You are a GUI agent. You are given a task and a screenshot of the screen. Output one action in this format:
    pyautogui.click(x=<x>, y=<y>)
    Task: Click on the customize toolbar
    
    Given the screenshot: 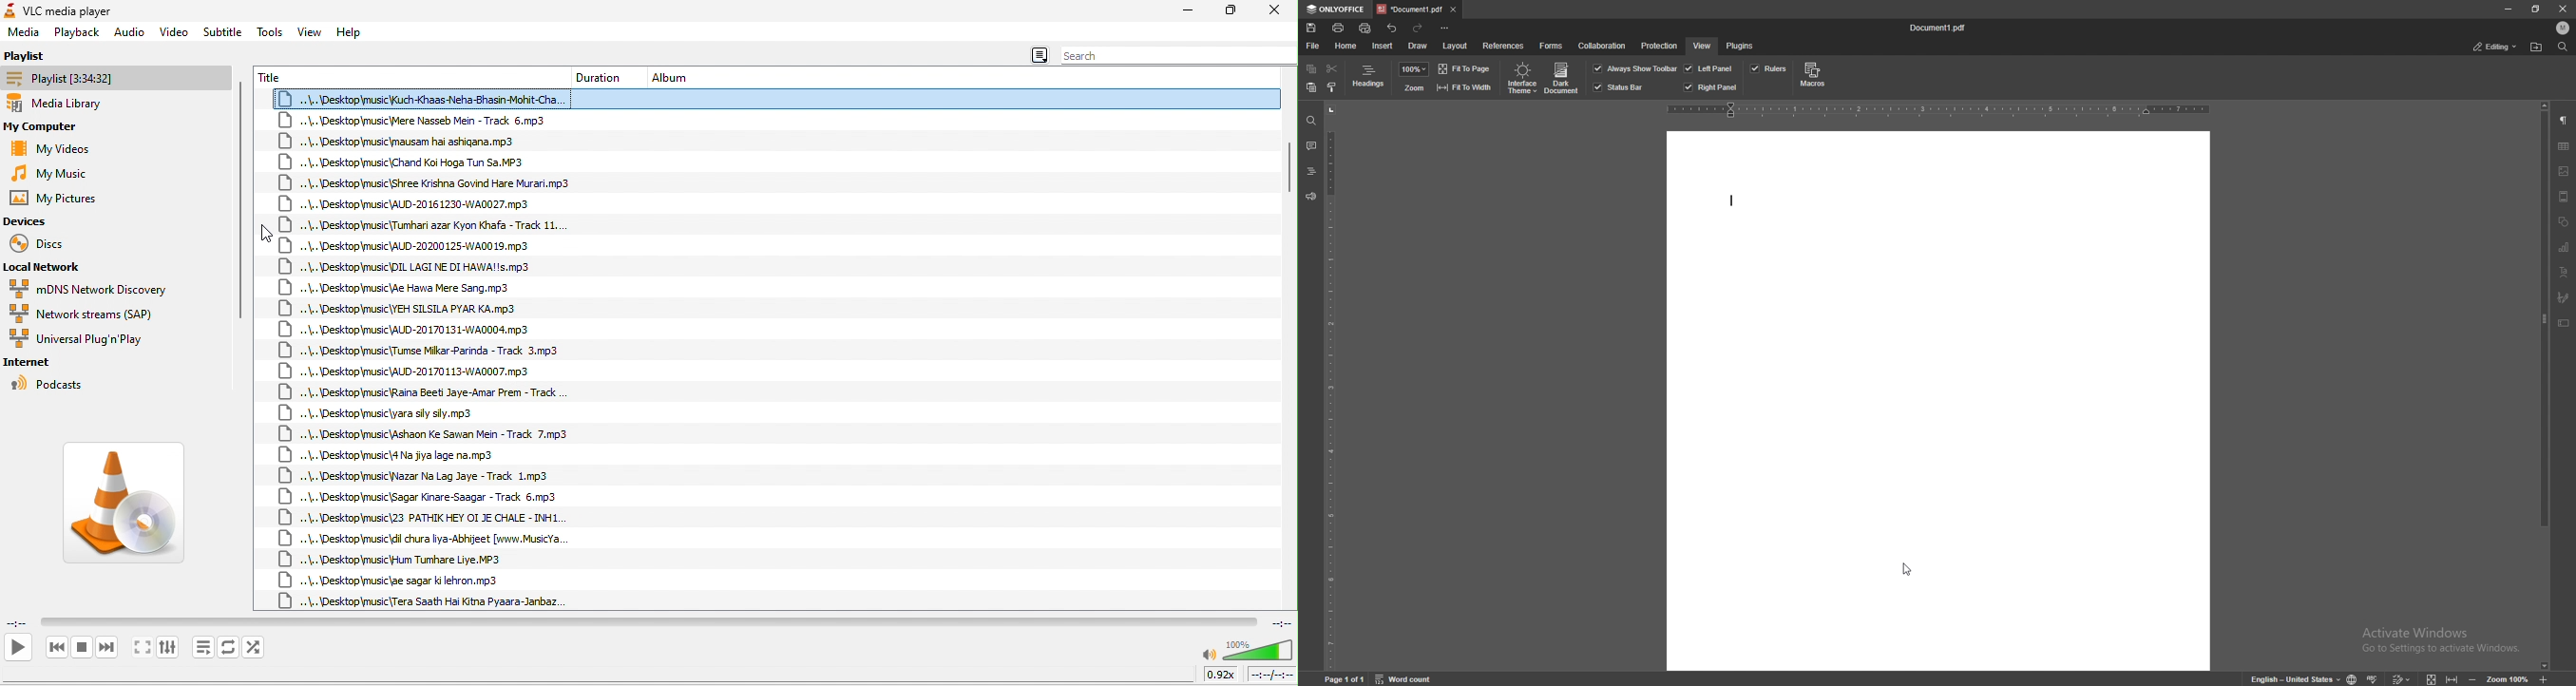 What is the action you would take?
    pyautogui.click(x=1447, y=28)
    